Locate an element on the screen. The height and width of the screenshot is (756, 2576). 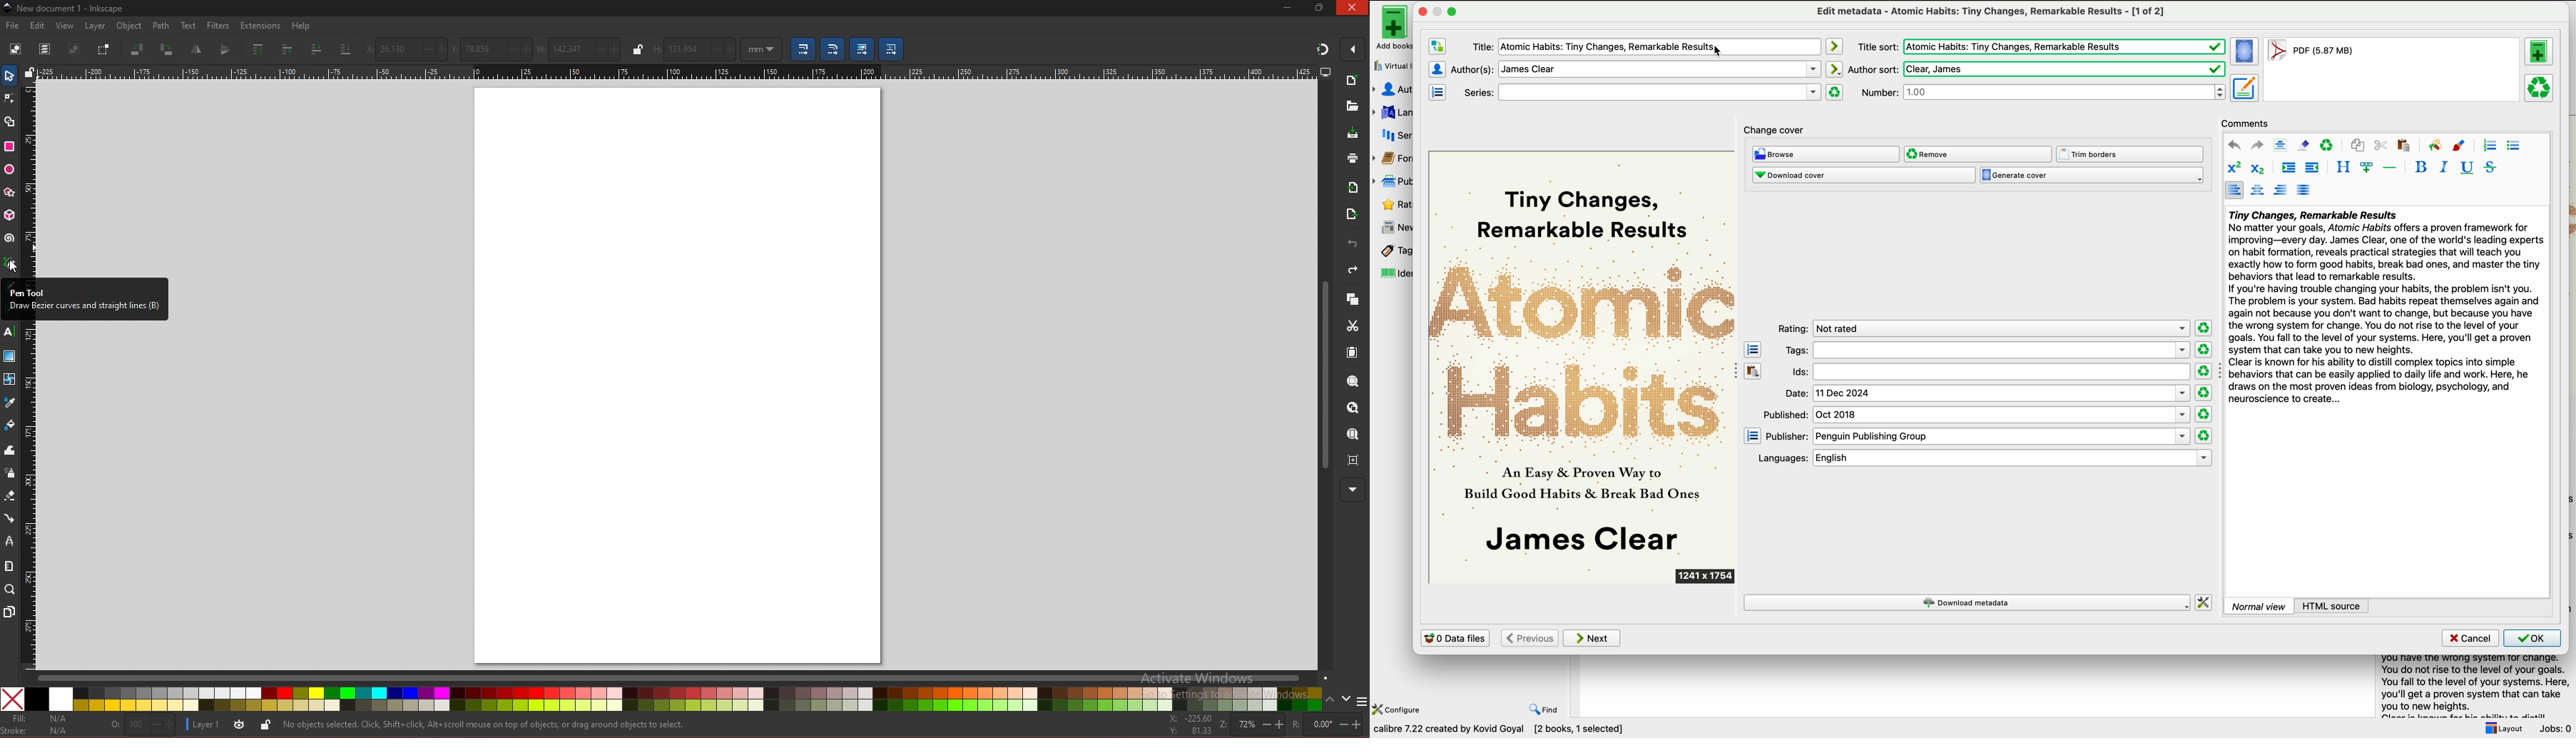
download cover is located at coordinates (1863, 176).